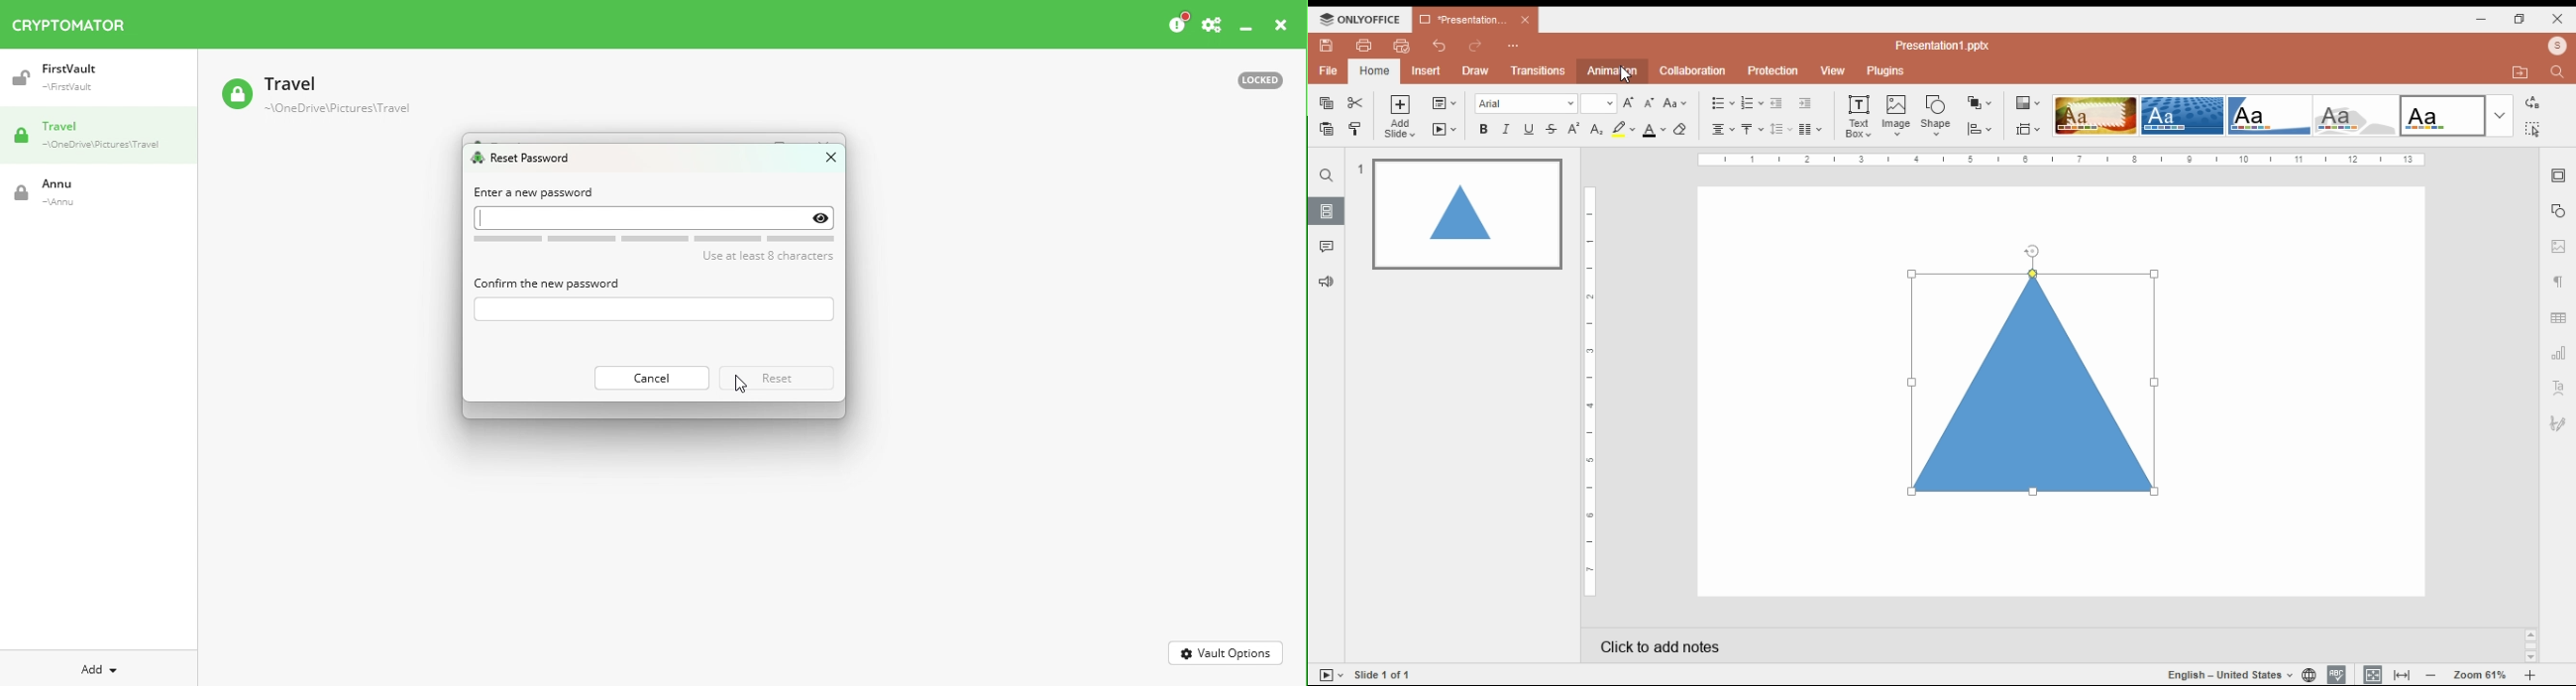 Image resolution: width=2576 pixels, height=700 pixels. Describe the element at coordinates (2559, 351) in the screenshot. I see `chart setting` at that location.